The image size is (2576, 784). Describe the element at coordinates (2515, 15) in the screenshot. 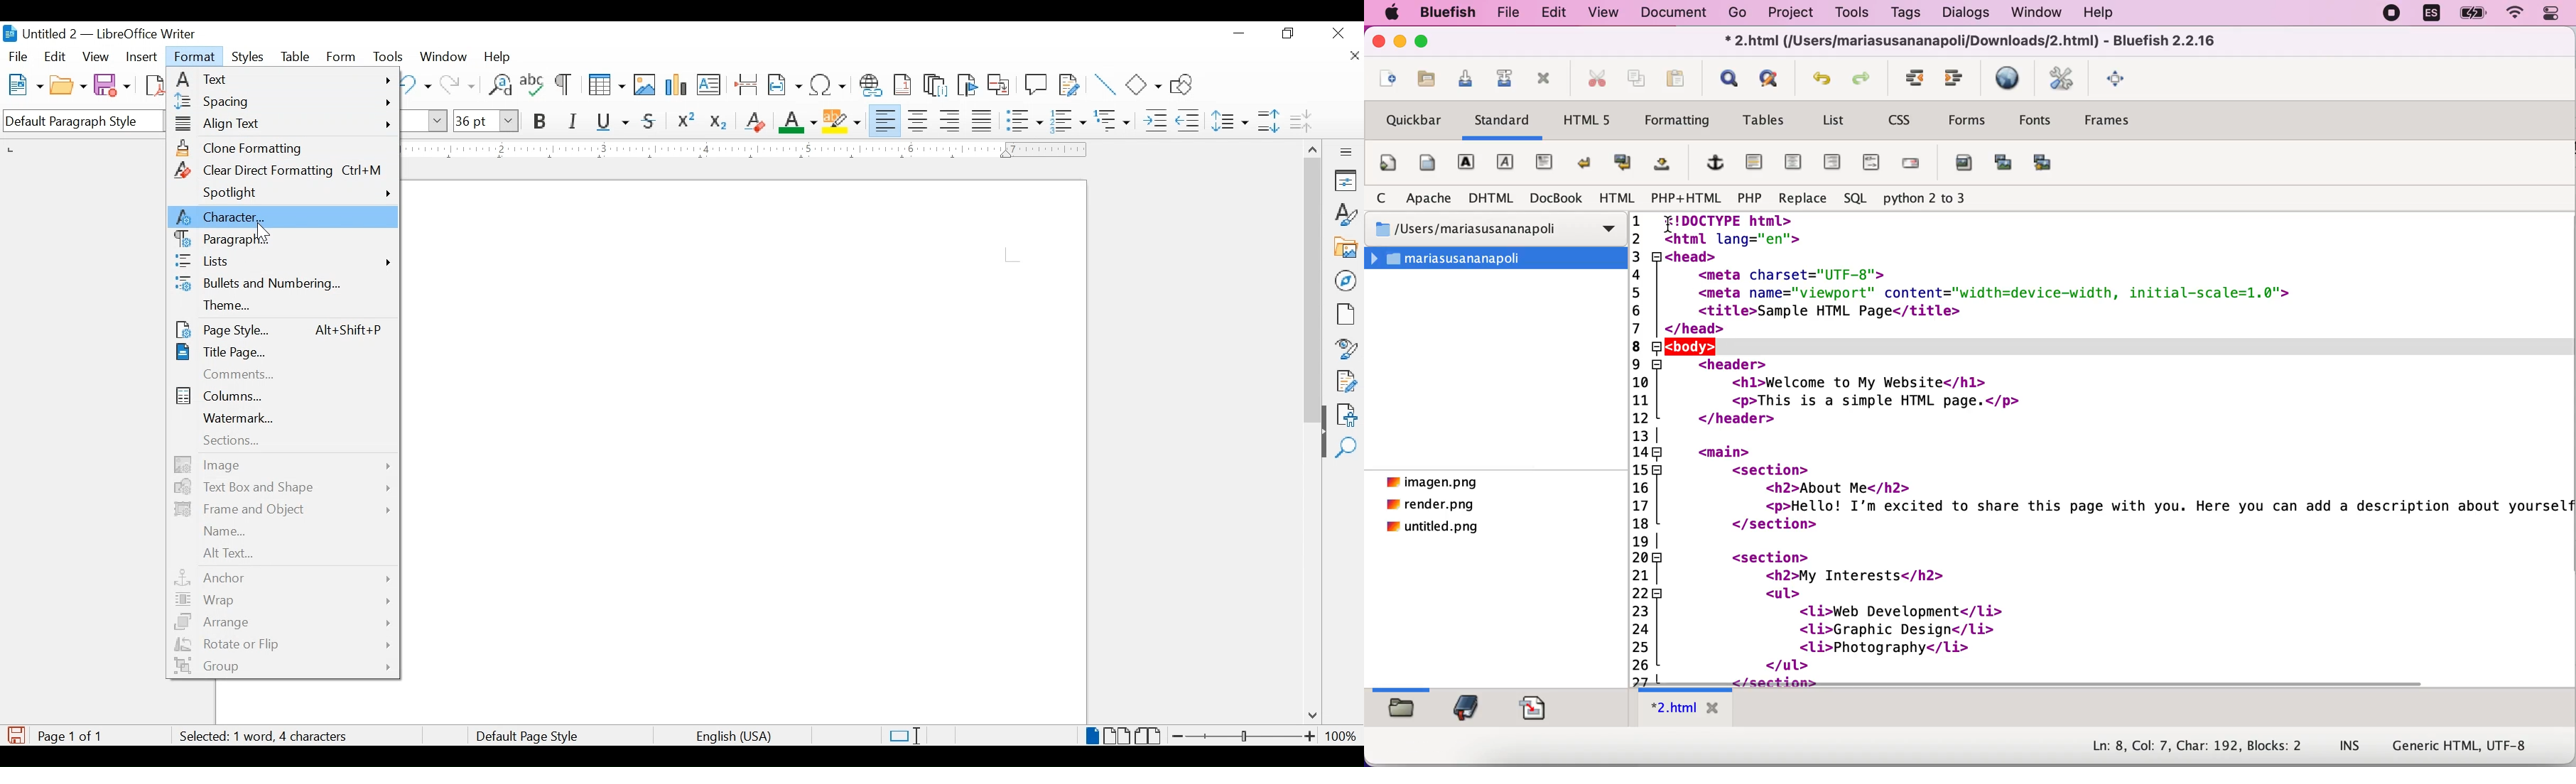

I see `wifi` at that location.